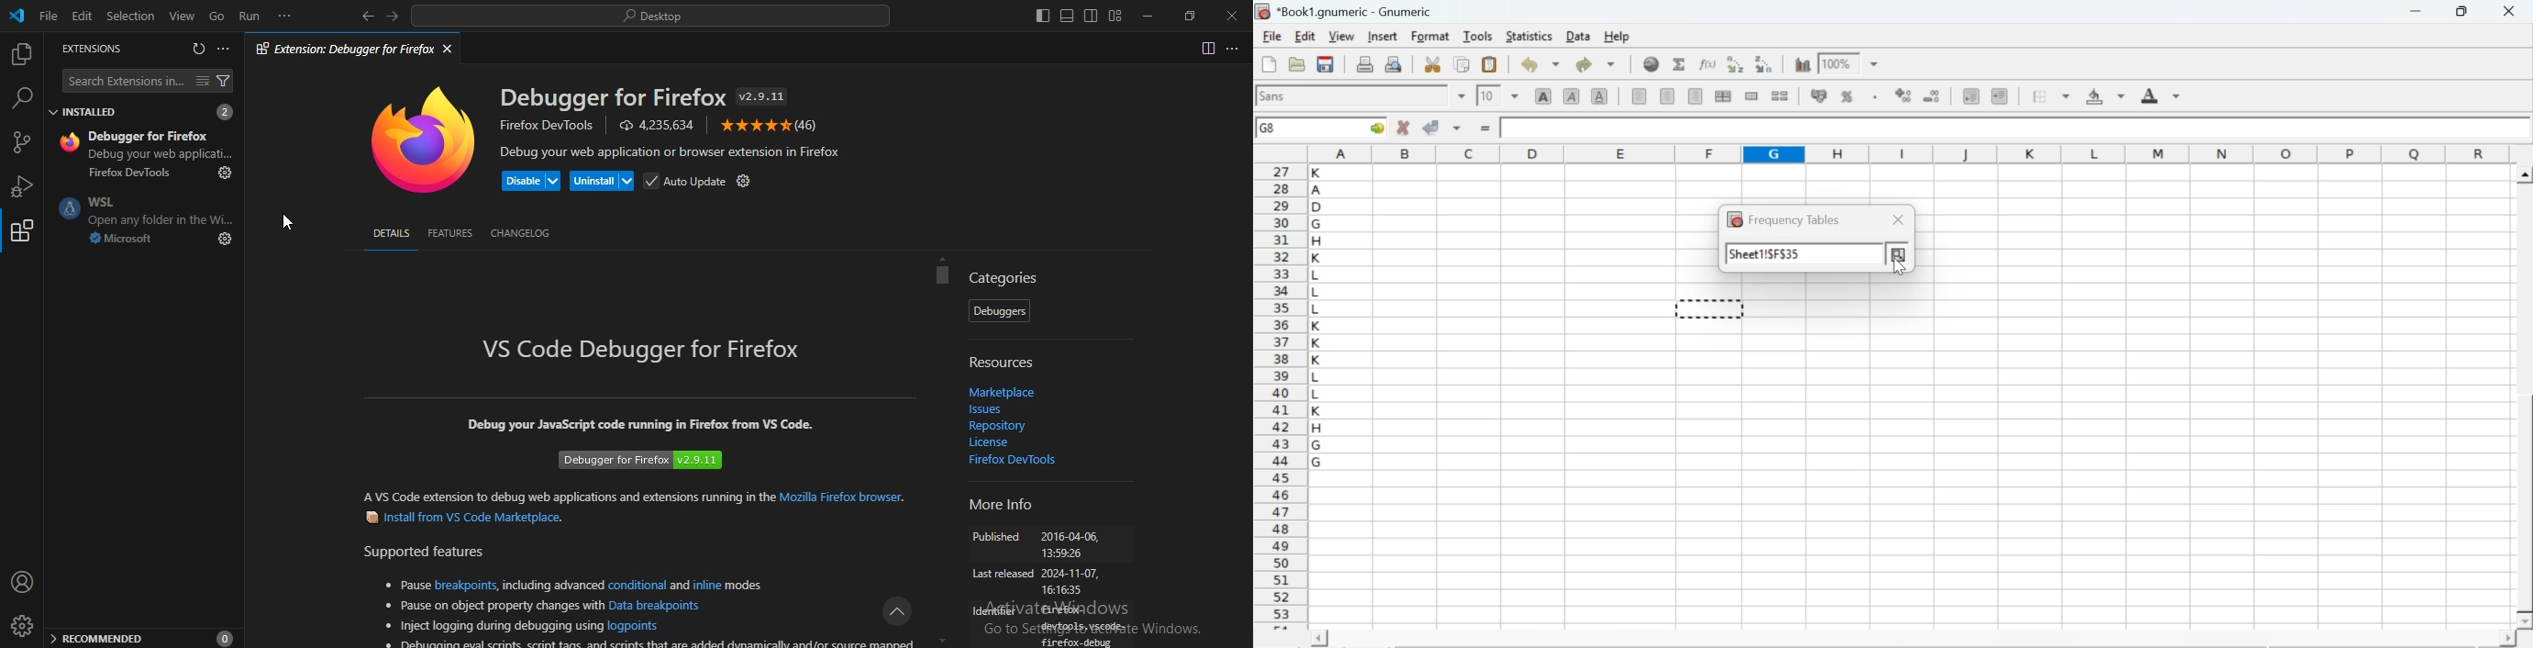 The image size is (2548, 672). I want to click on background, so click(2107, 96).